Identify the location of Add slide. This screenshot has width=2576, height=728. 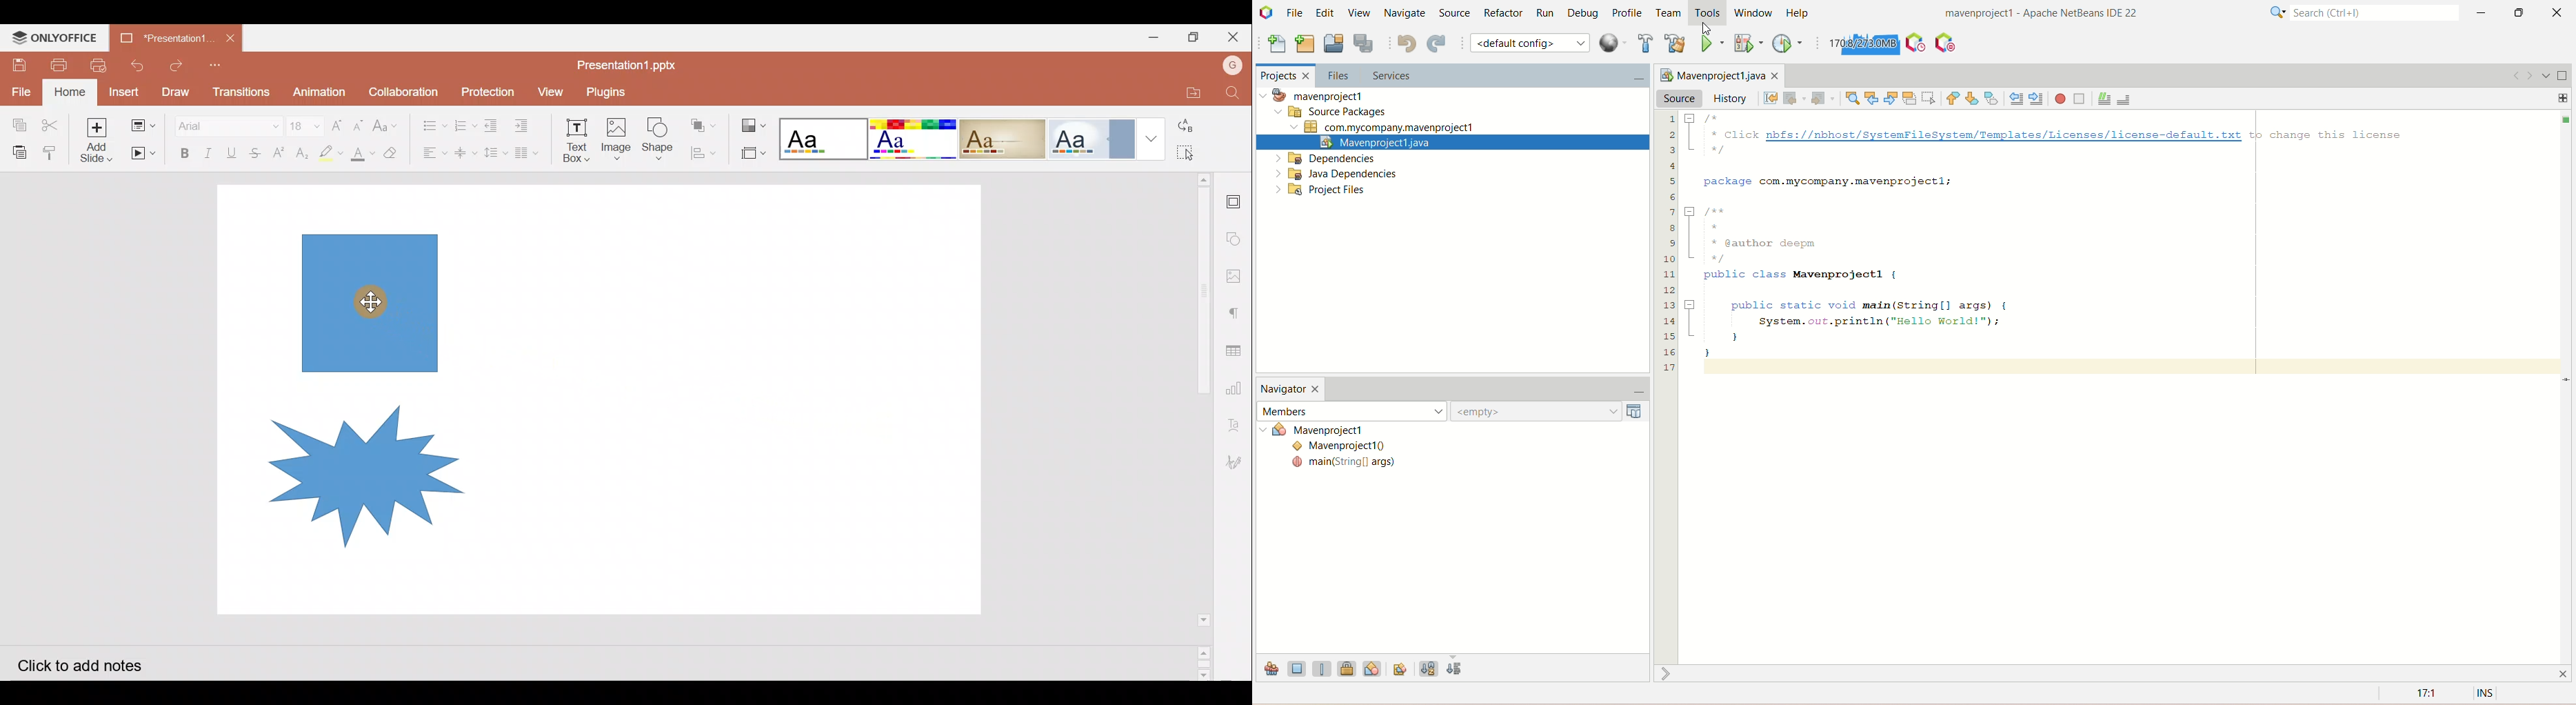
(96, 139).